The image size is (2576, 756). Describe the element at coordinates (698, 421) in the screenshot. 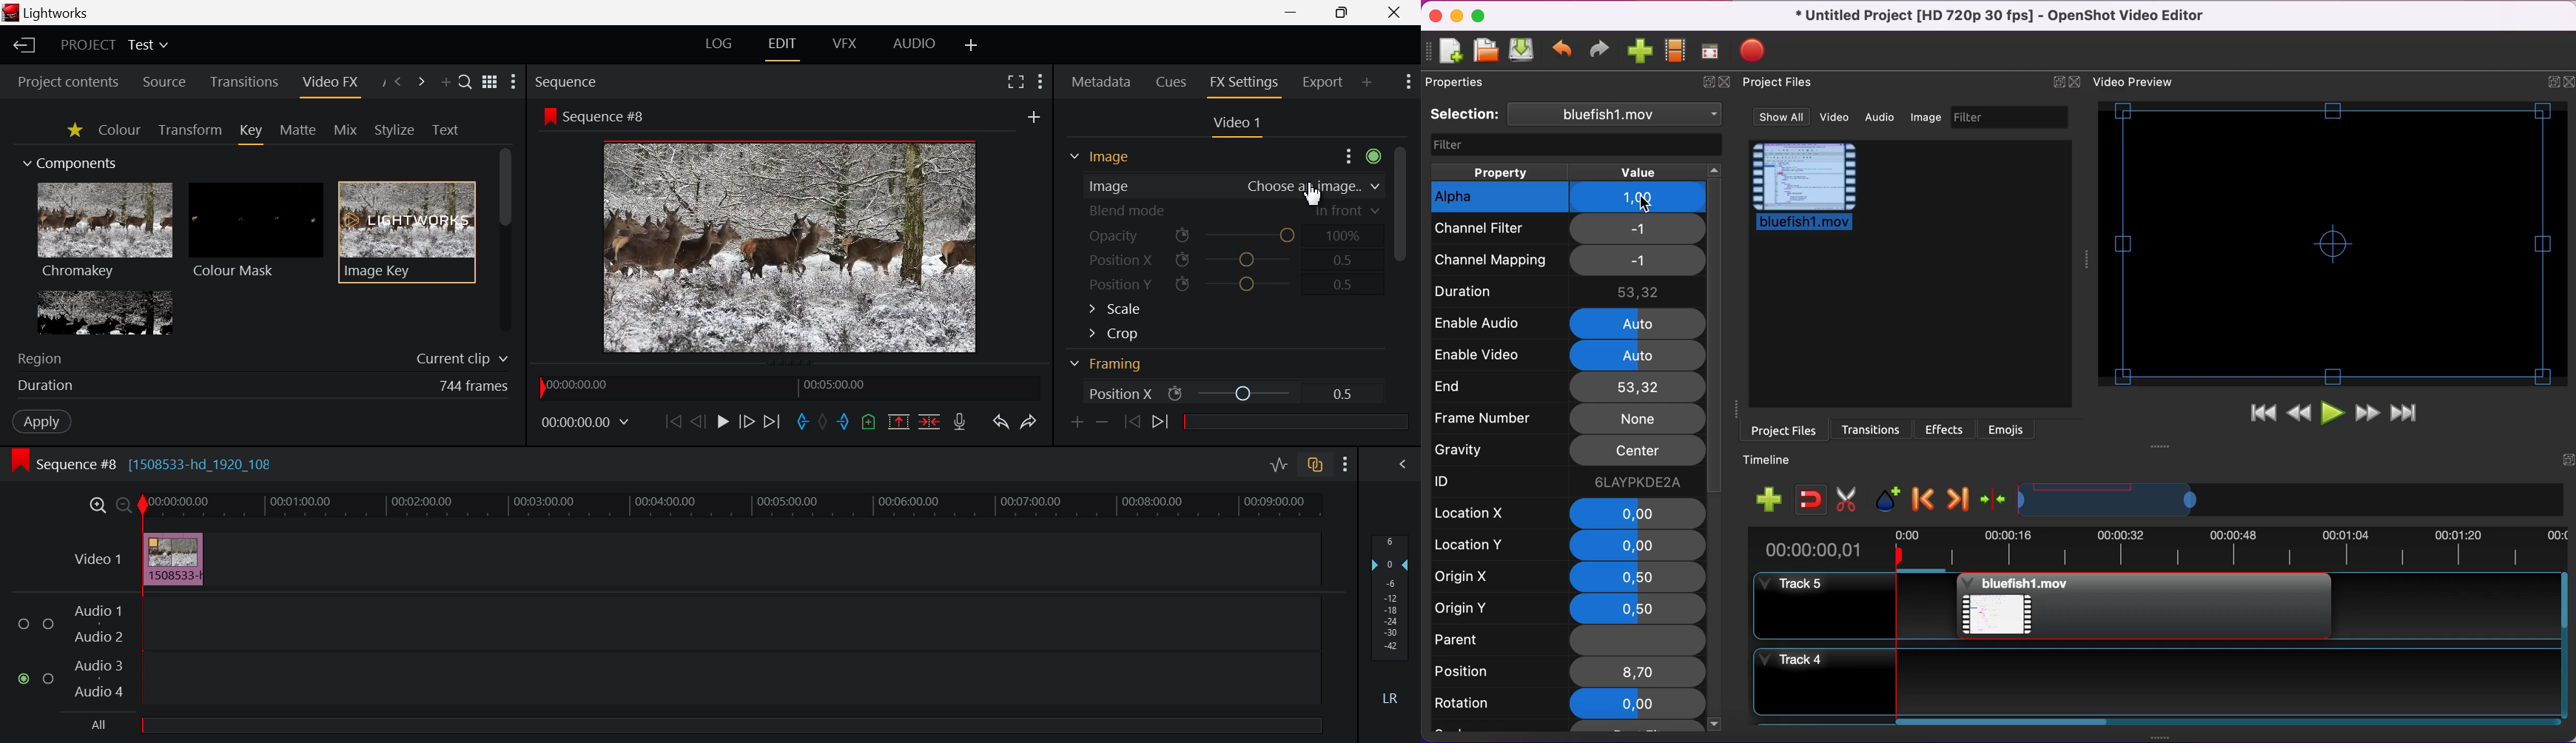

I see `Go Back` at that location.